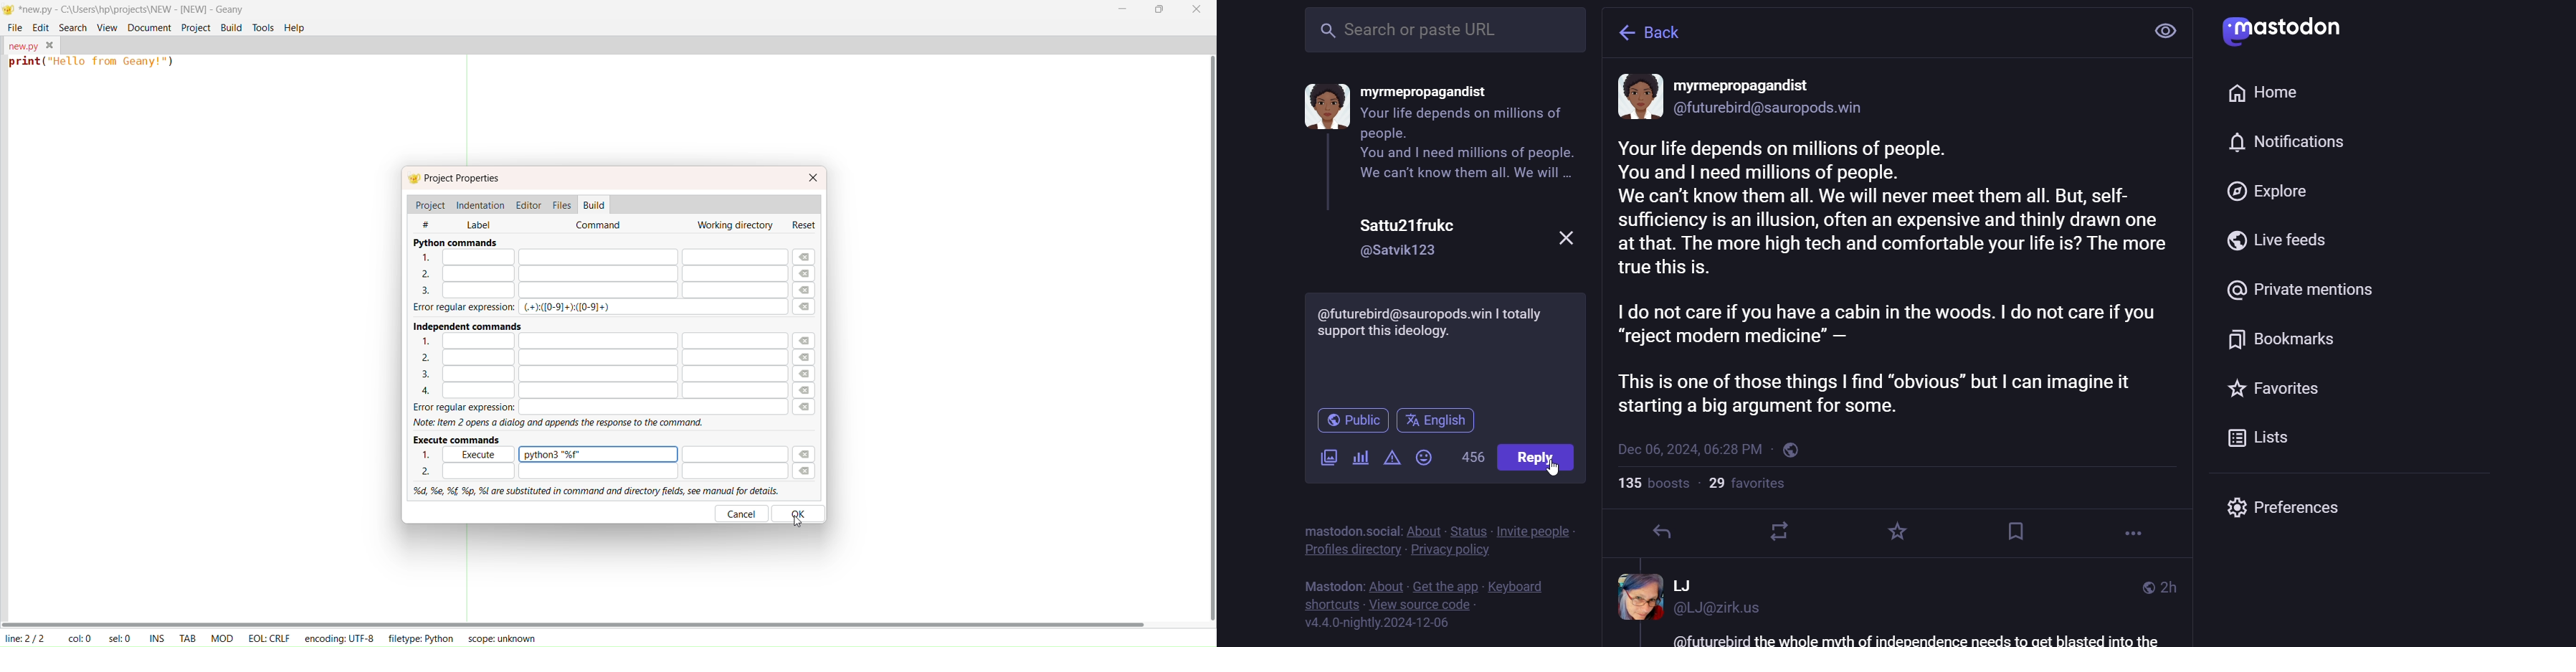 The image size is (2576, 672). What do you see at coordinates (1472, 458) in the screenshot?
I see `words left` at bounding box center [1472, 458].